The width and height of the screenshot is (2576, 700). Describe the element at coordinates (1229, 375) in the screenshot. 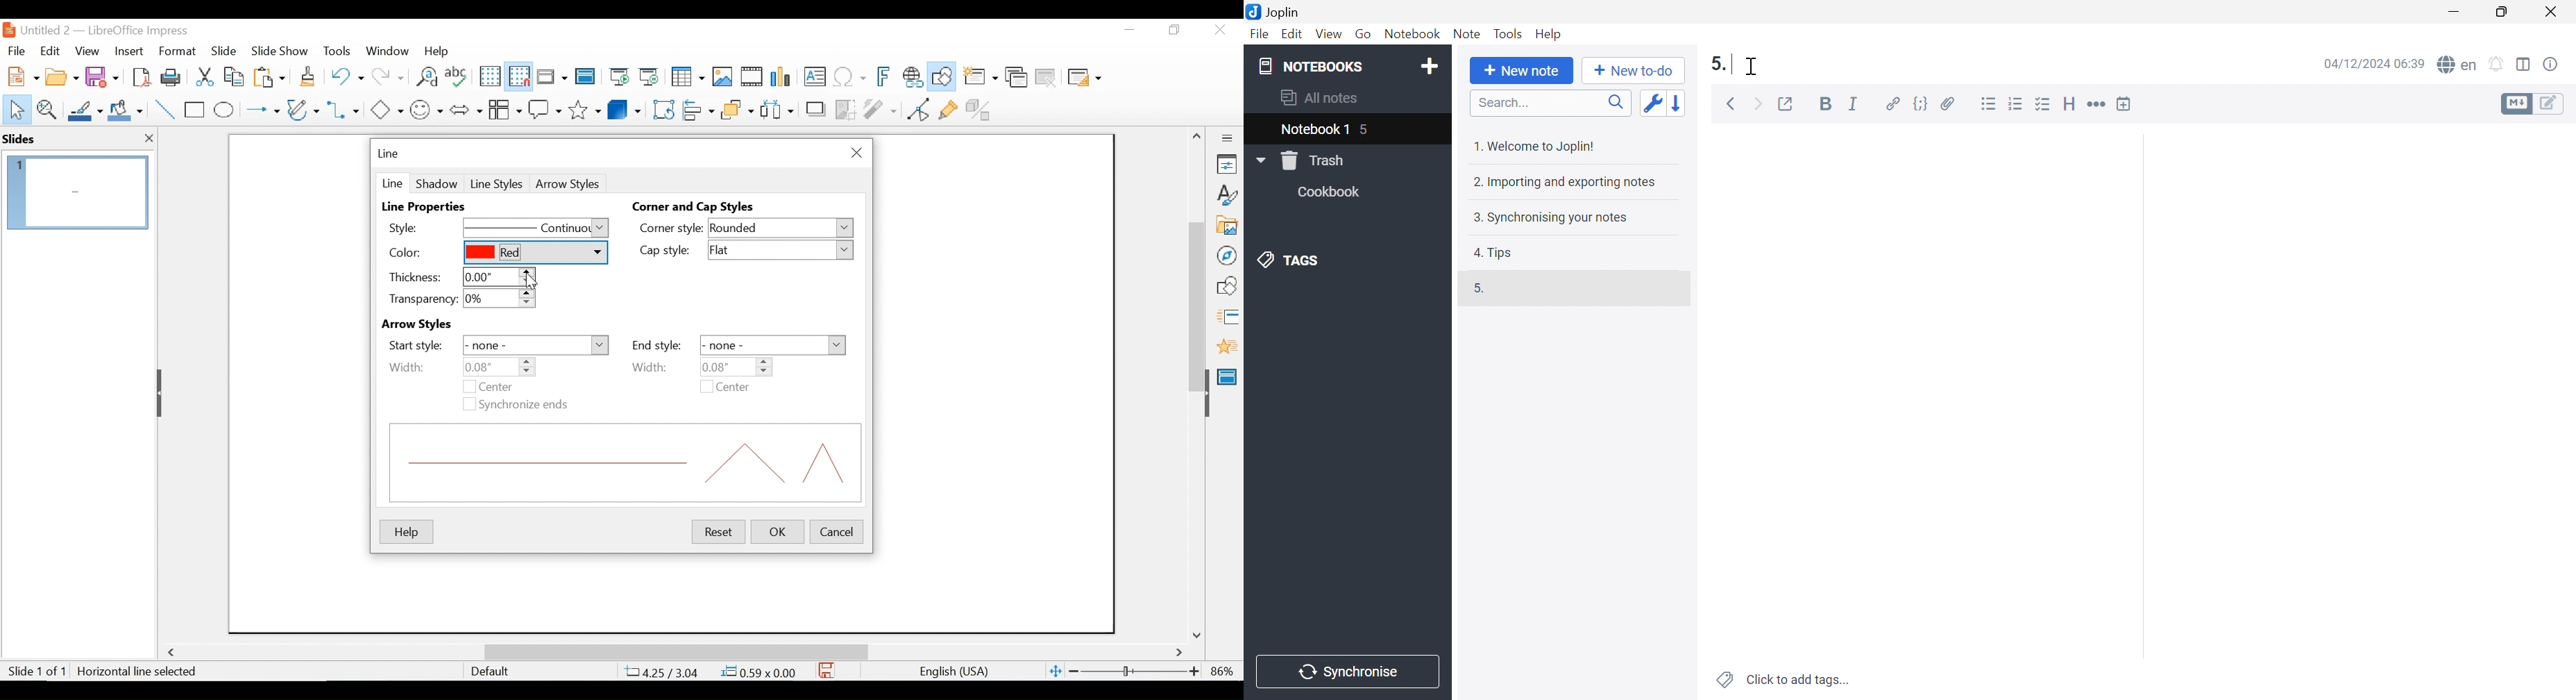

I see `Master Slide` at that location.